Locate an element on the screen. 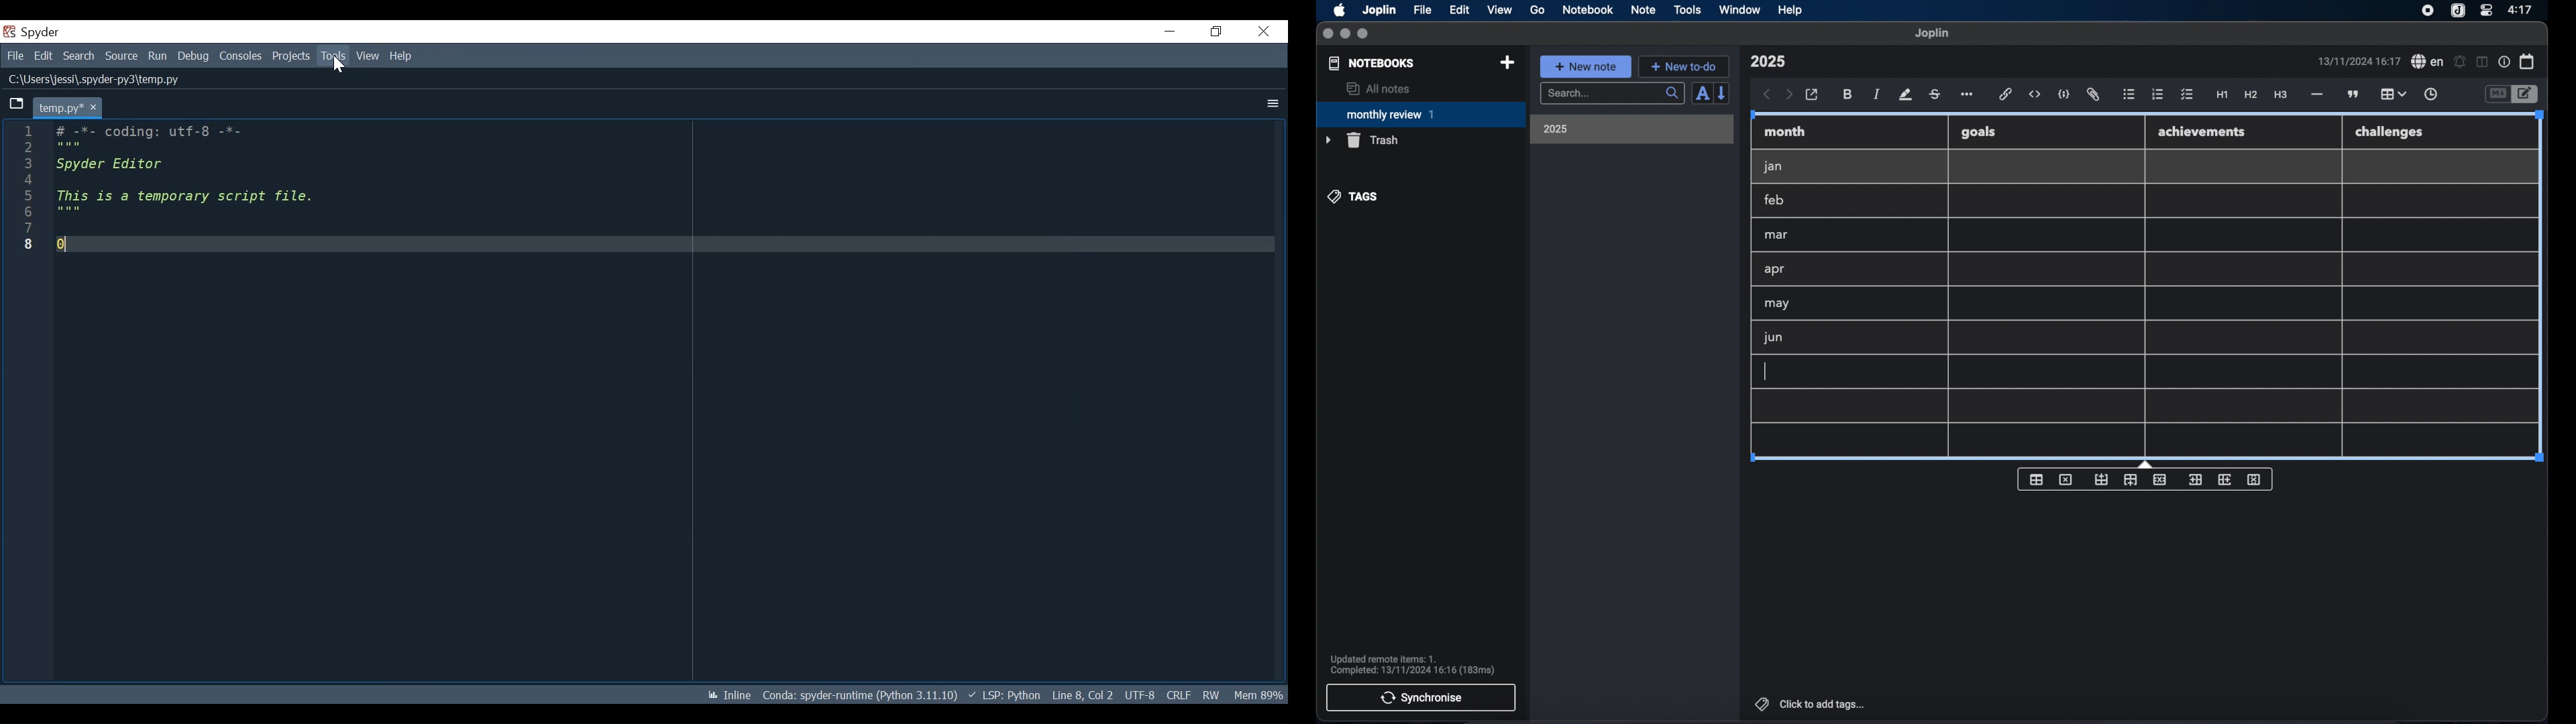  Consoles is located at coordinates (241, 56).